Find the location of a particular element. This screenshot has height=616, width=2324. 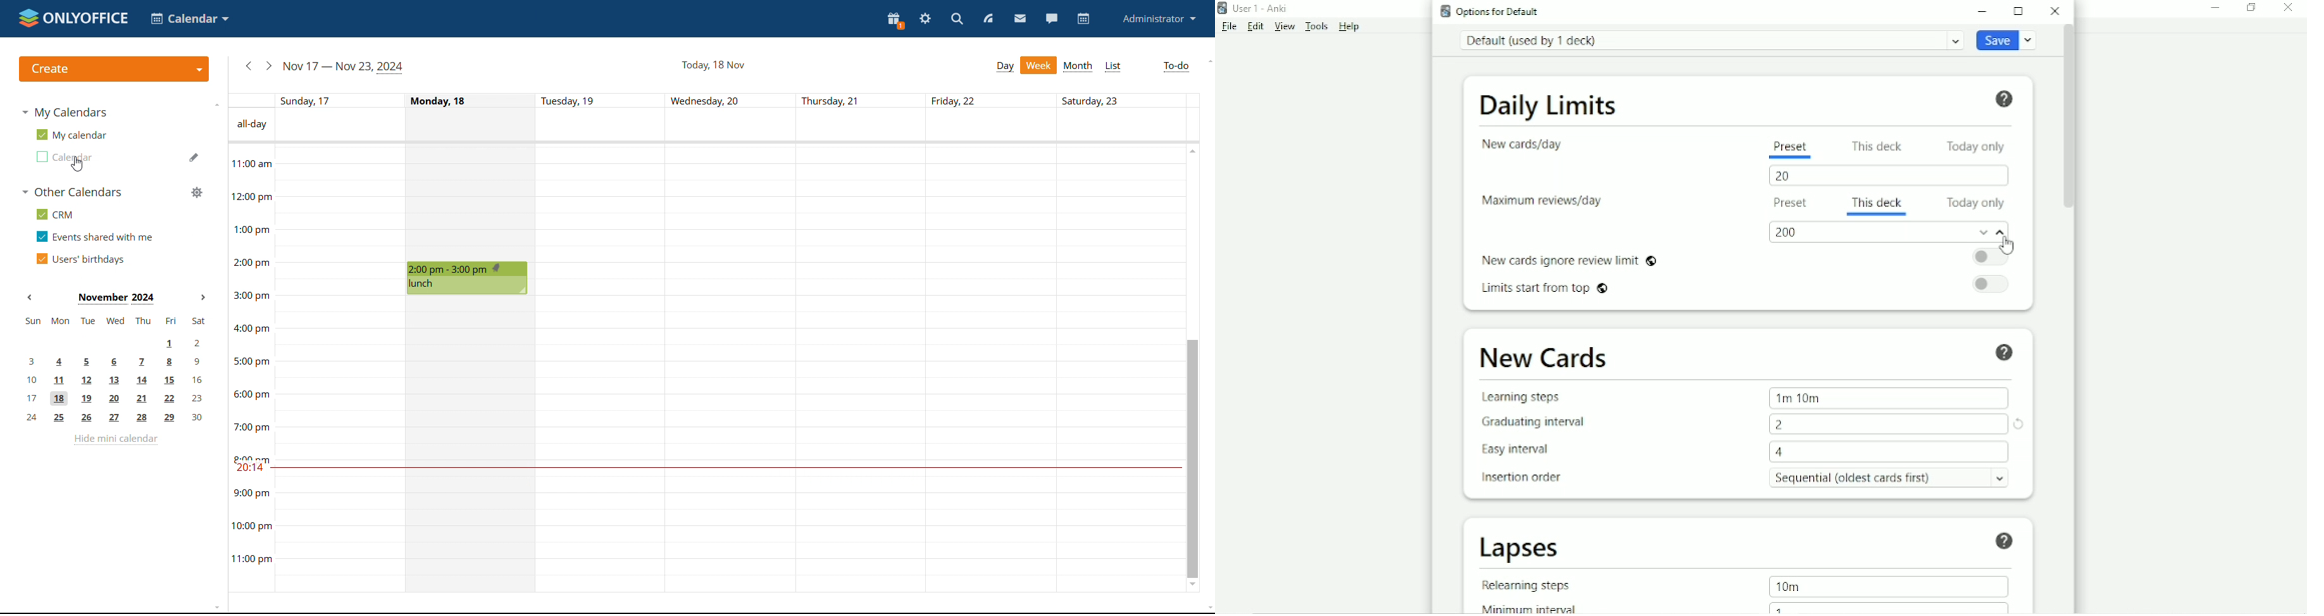

1 is located at coordinates (1779, 607).